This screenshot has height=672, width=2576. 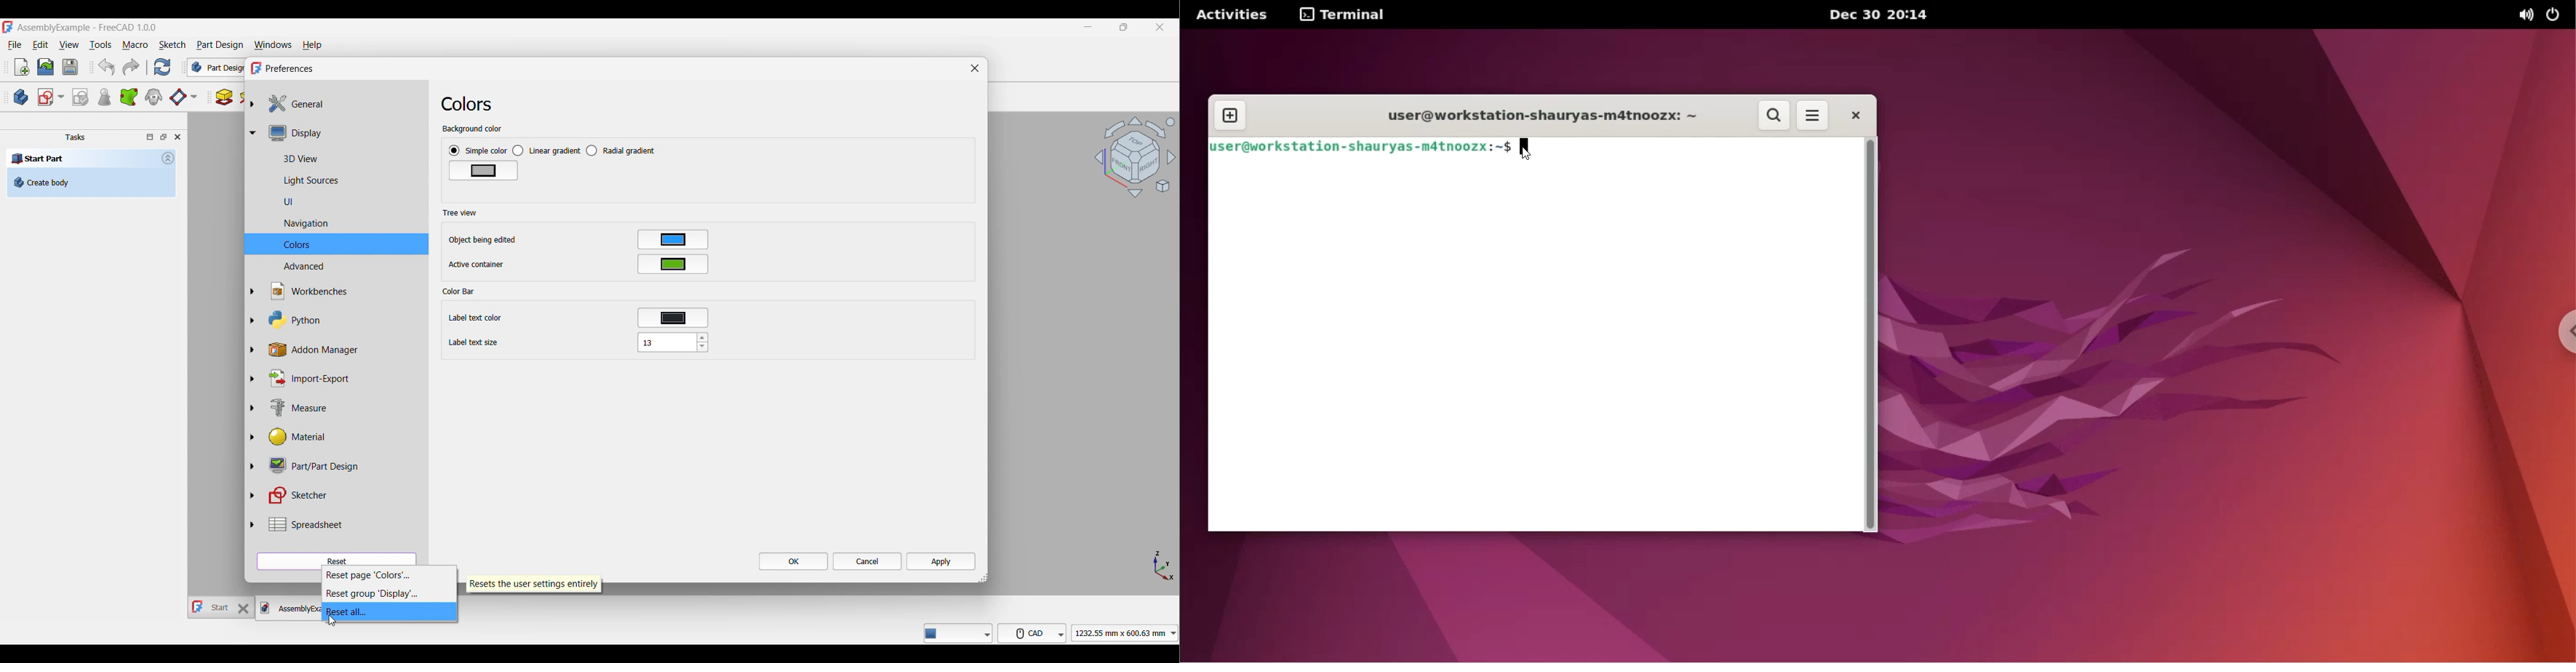 What do you see at coordinates (224, 98) in the screenshot?
I see `Pad` at bounding box center [224, 98].